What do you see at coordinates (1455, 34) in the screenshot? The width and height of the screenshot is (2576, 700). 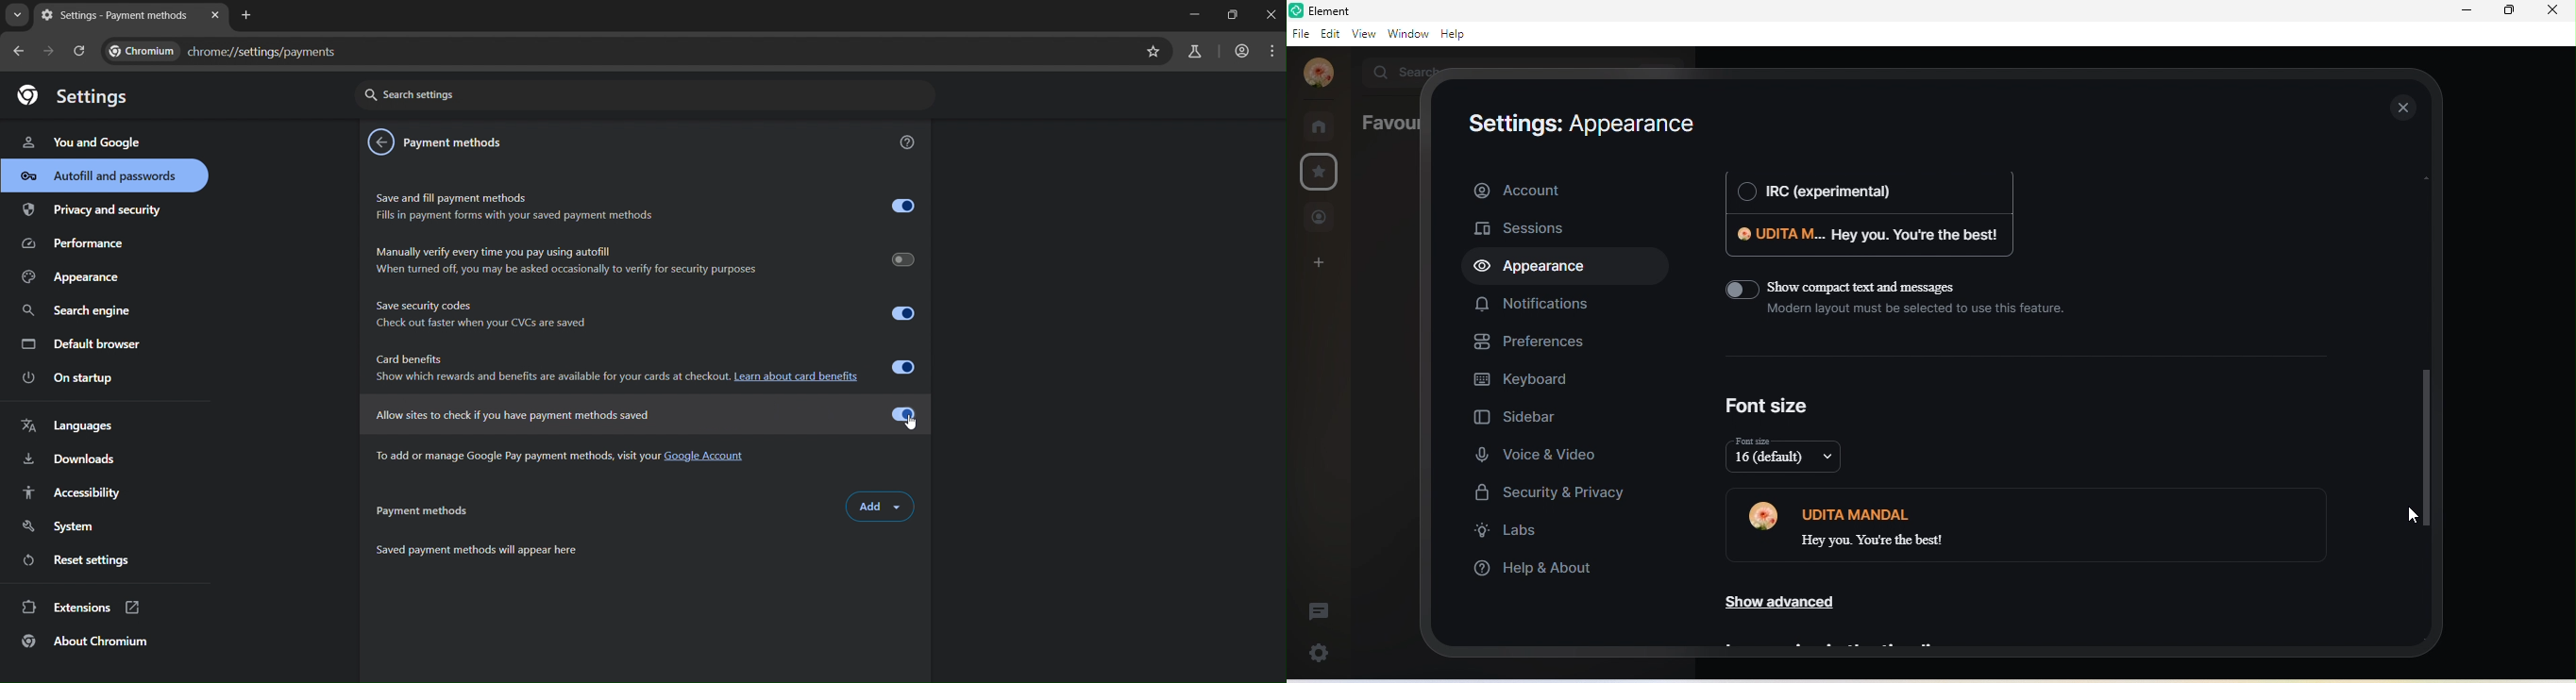 I see `help` at bounding box center [1455, 34].